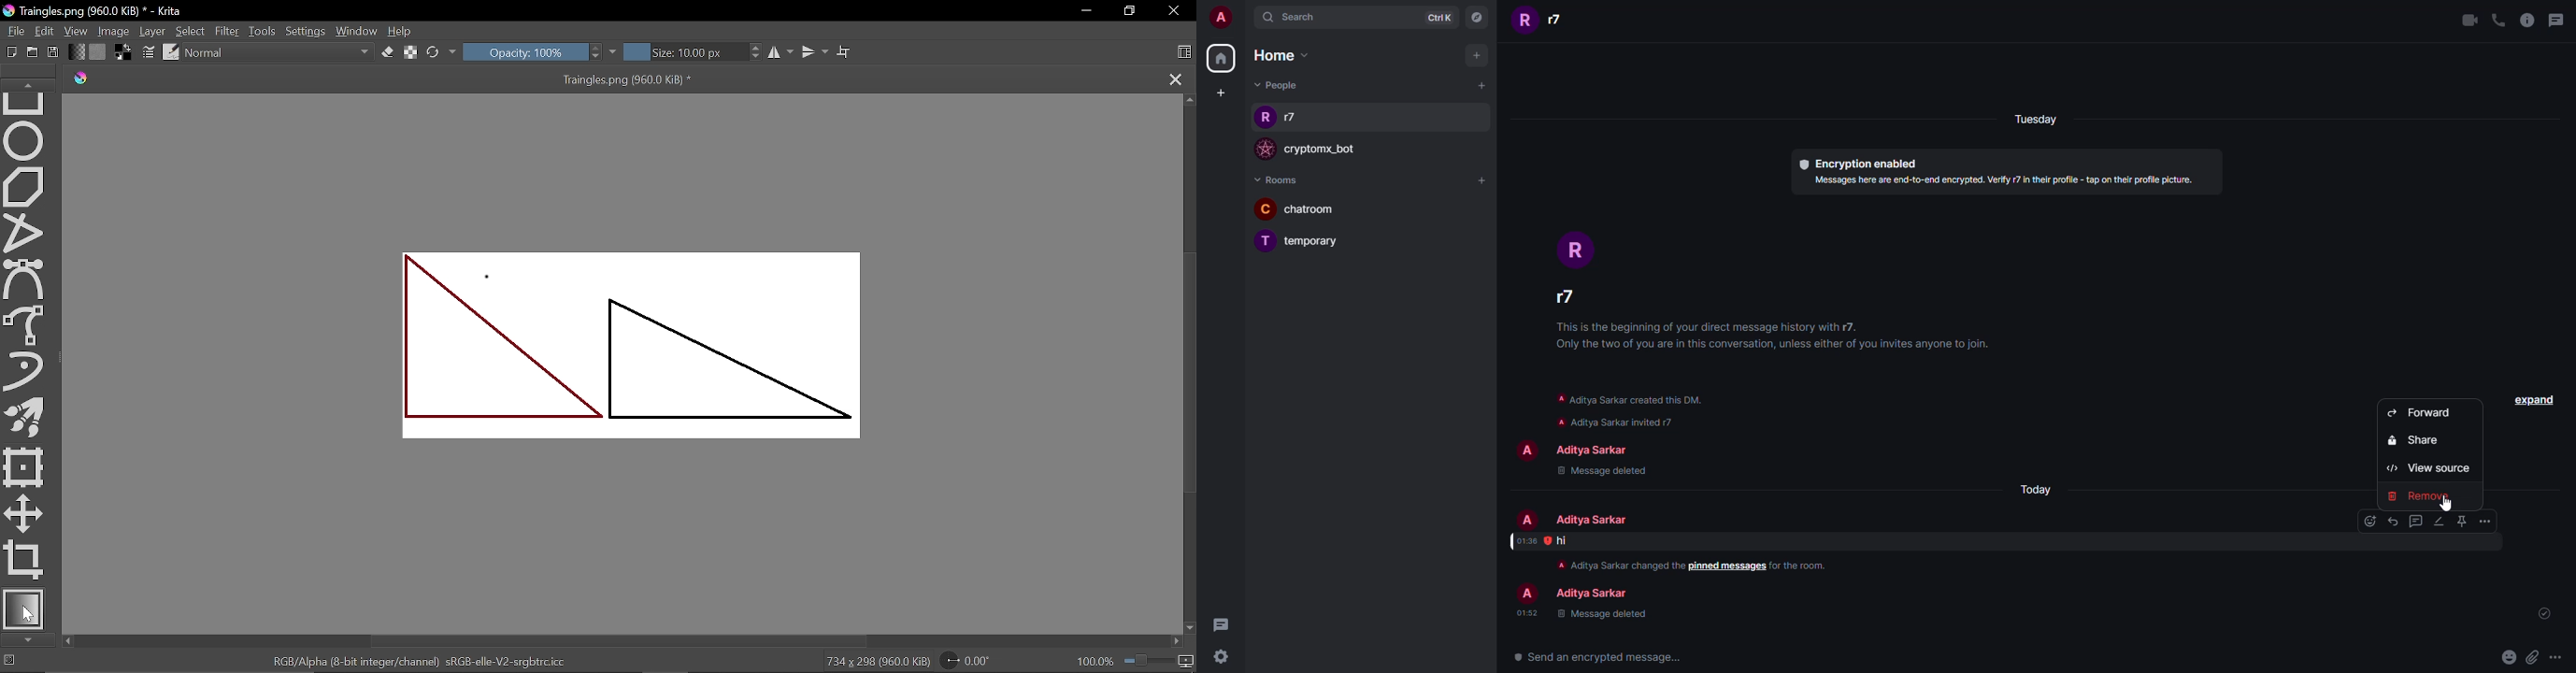  What do you see at coordinates (2527, 20) in the screenshot?
I see `info` at bounding box center [2527, 20].